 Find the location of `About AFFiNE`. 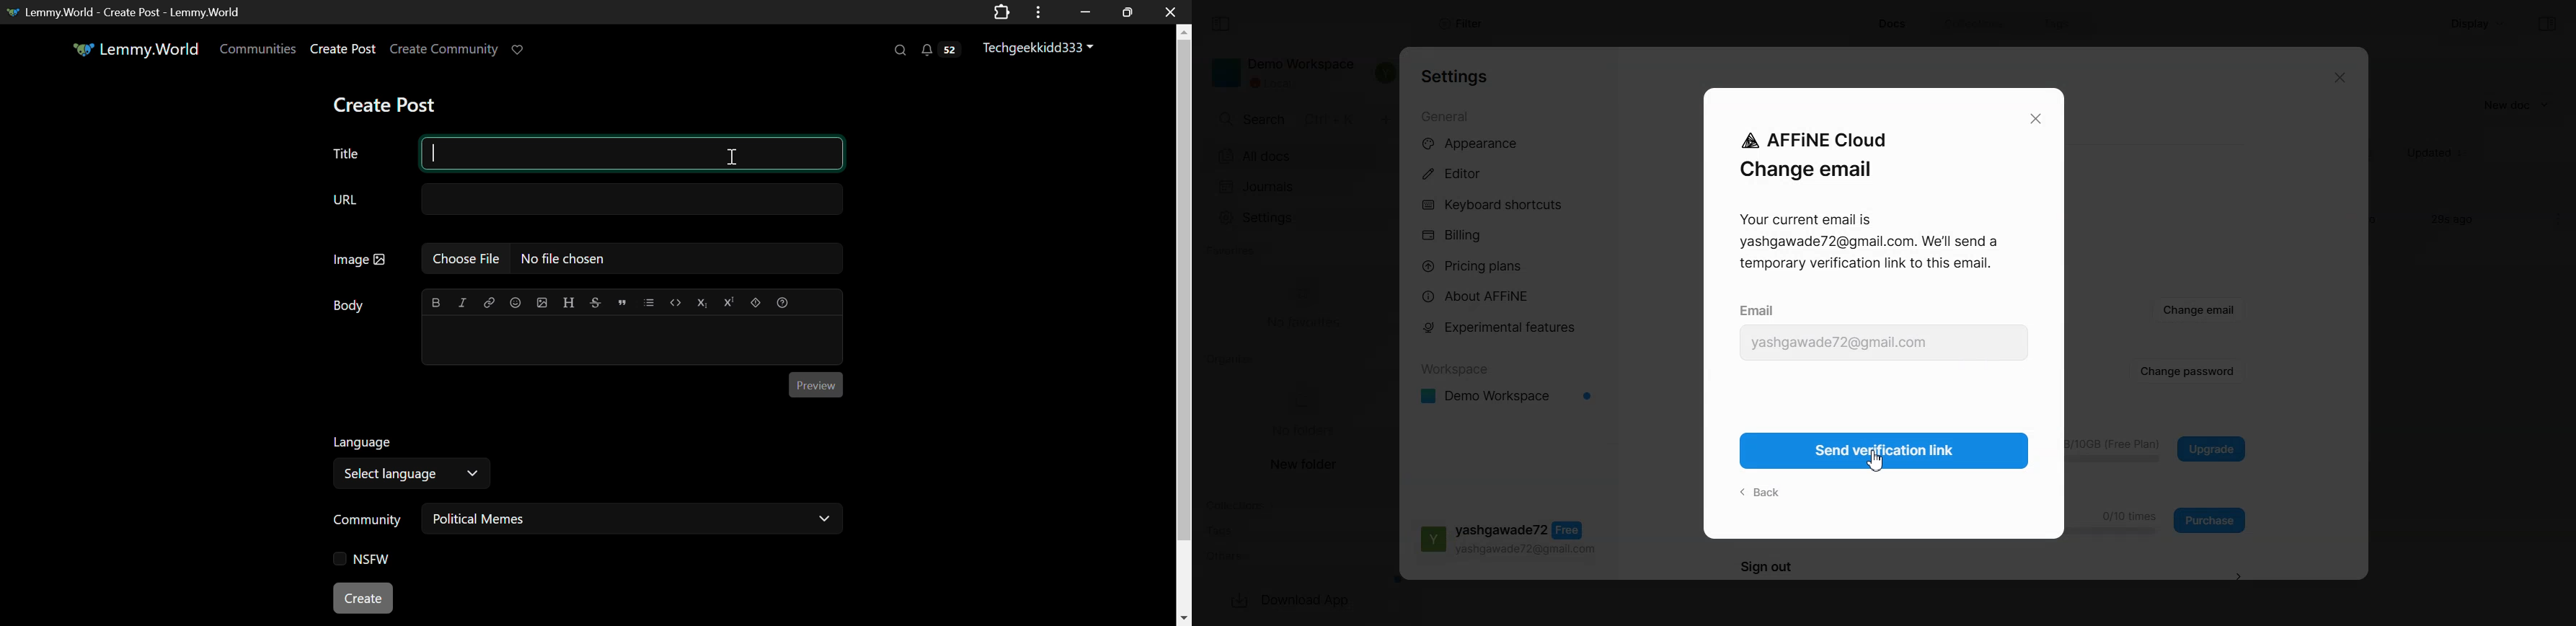

About AFFiNE is located at coordinates (1509, 296).